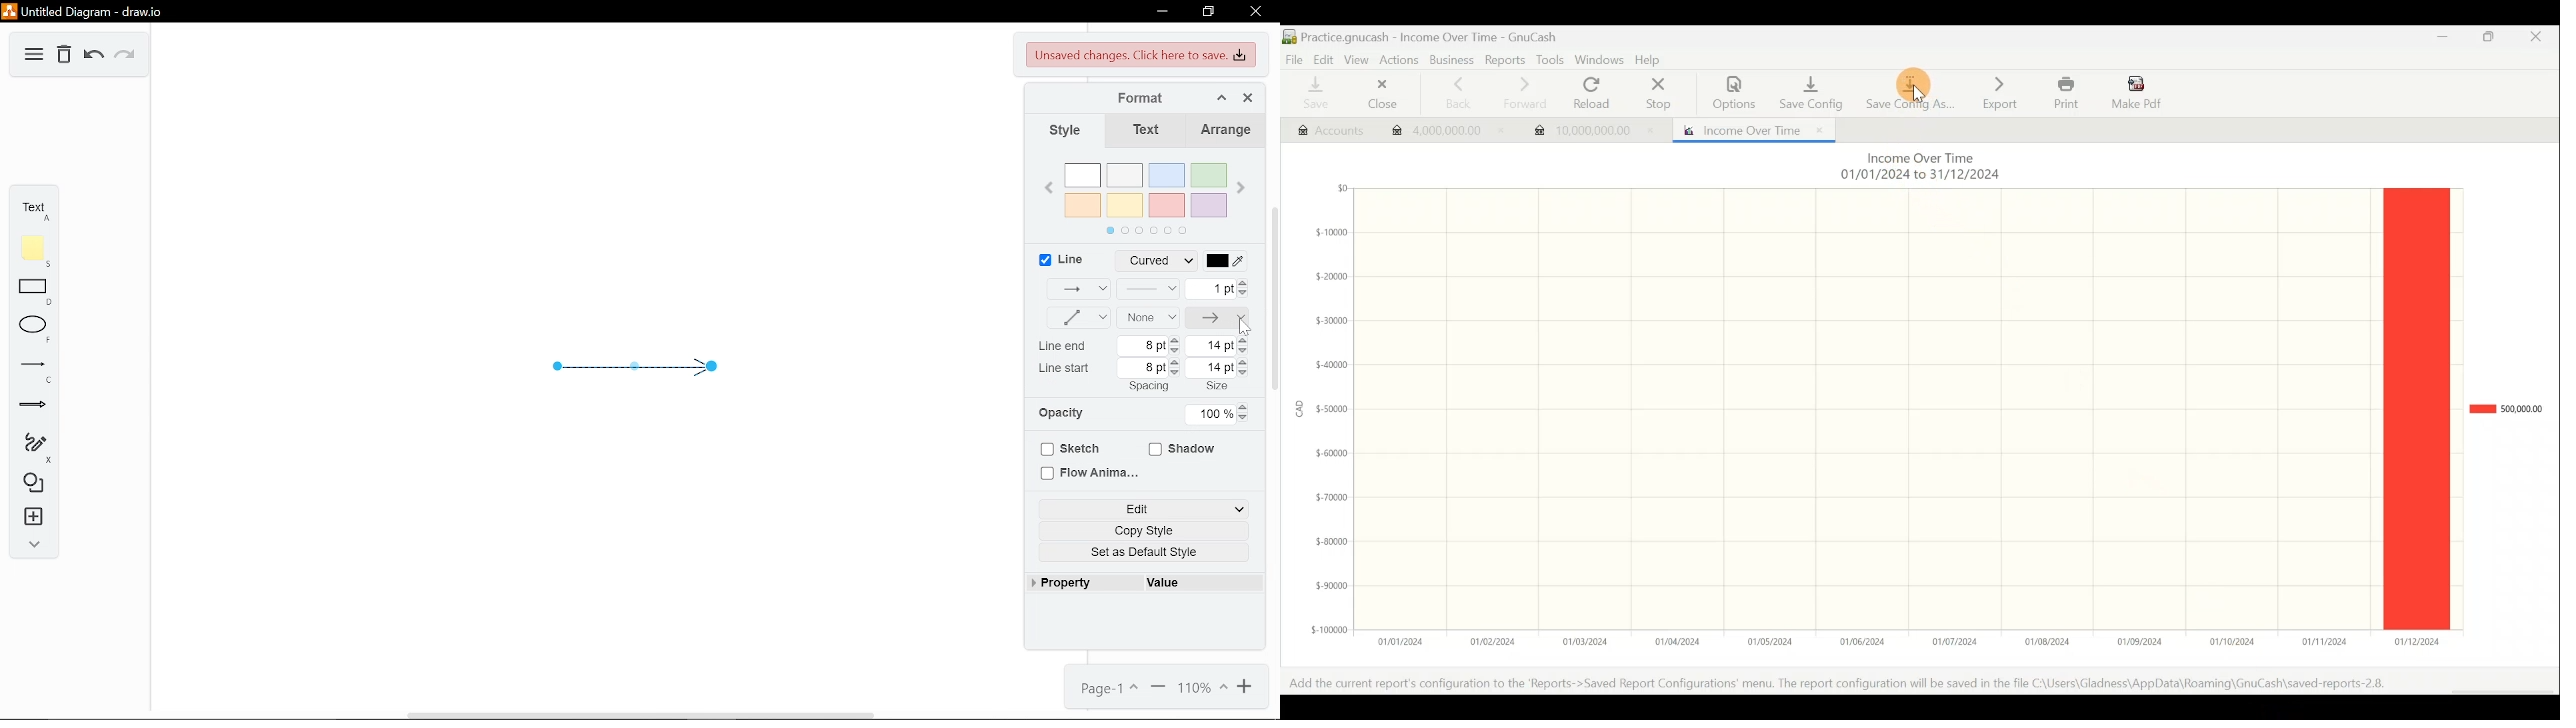 This screenshot has height=728, width=2576. Describe the element at coordinates (2138, 91) in the screenshot. I see `Make Pdf` at that location.